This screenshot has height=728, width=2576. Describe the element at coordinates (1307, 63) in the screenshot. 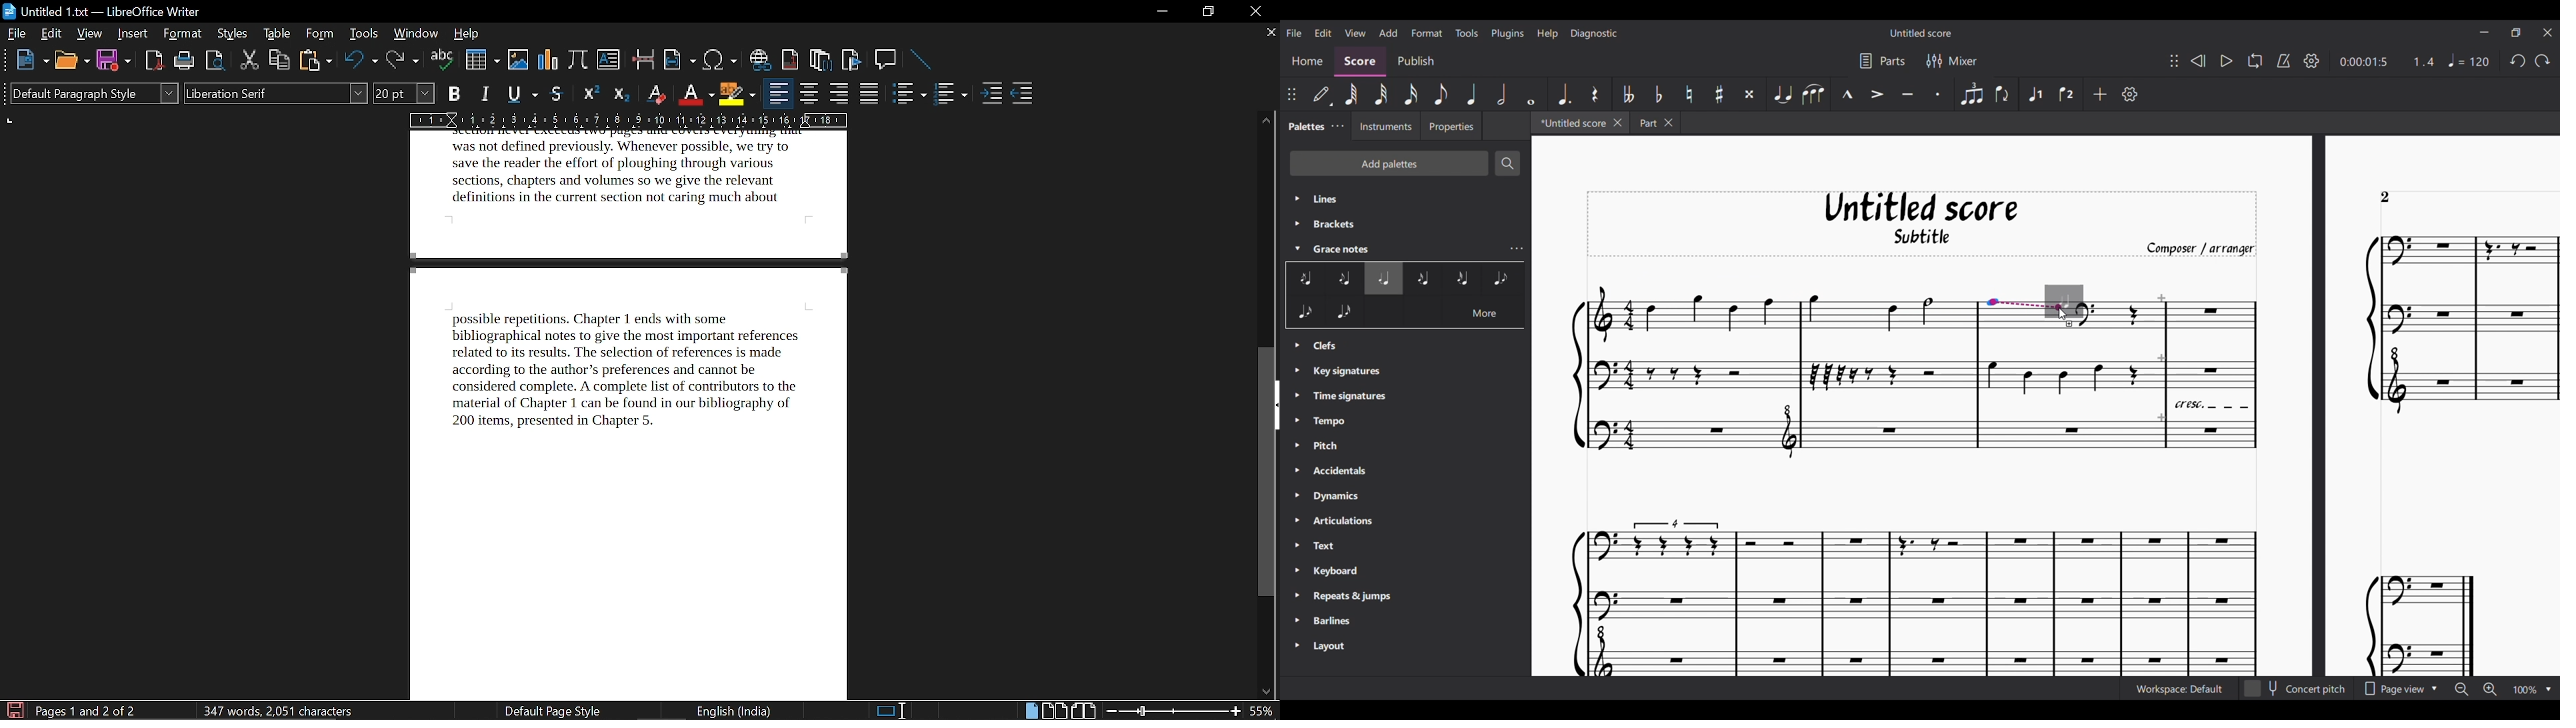

I see `Home section` at that location.